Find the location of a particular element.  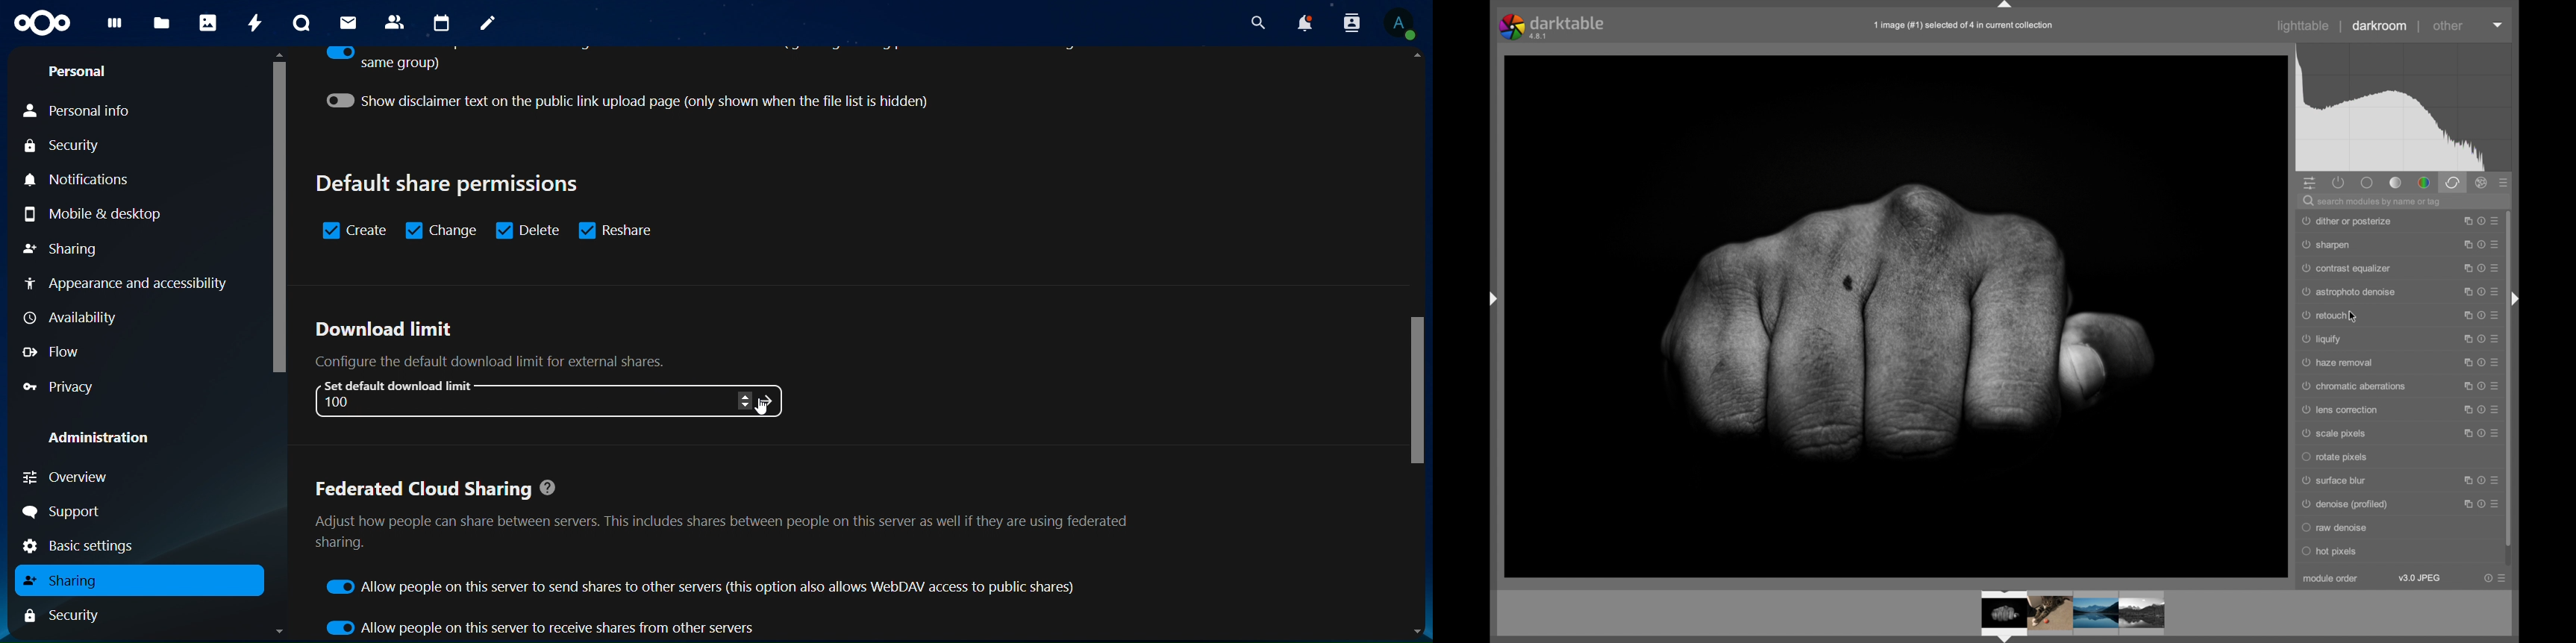

scale pixels is located at coordinates (2333, 433).